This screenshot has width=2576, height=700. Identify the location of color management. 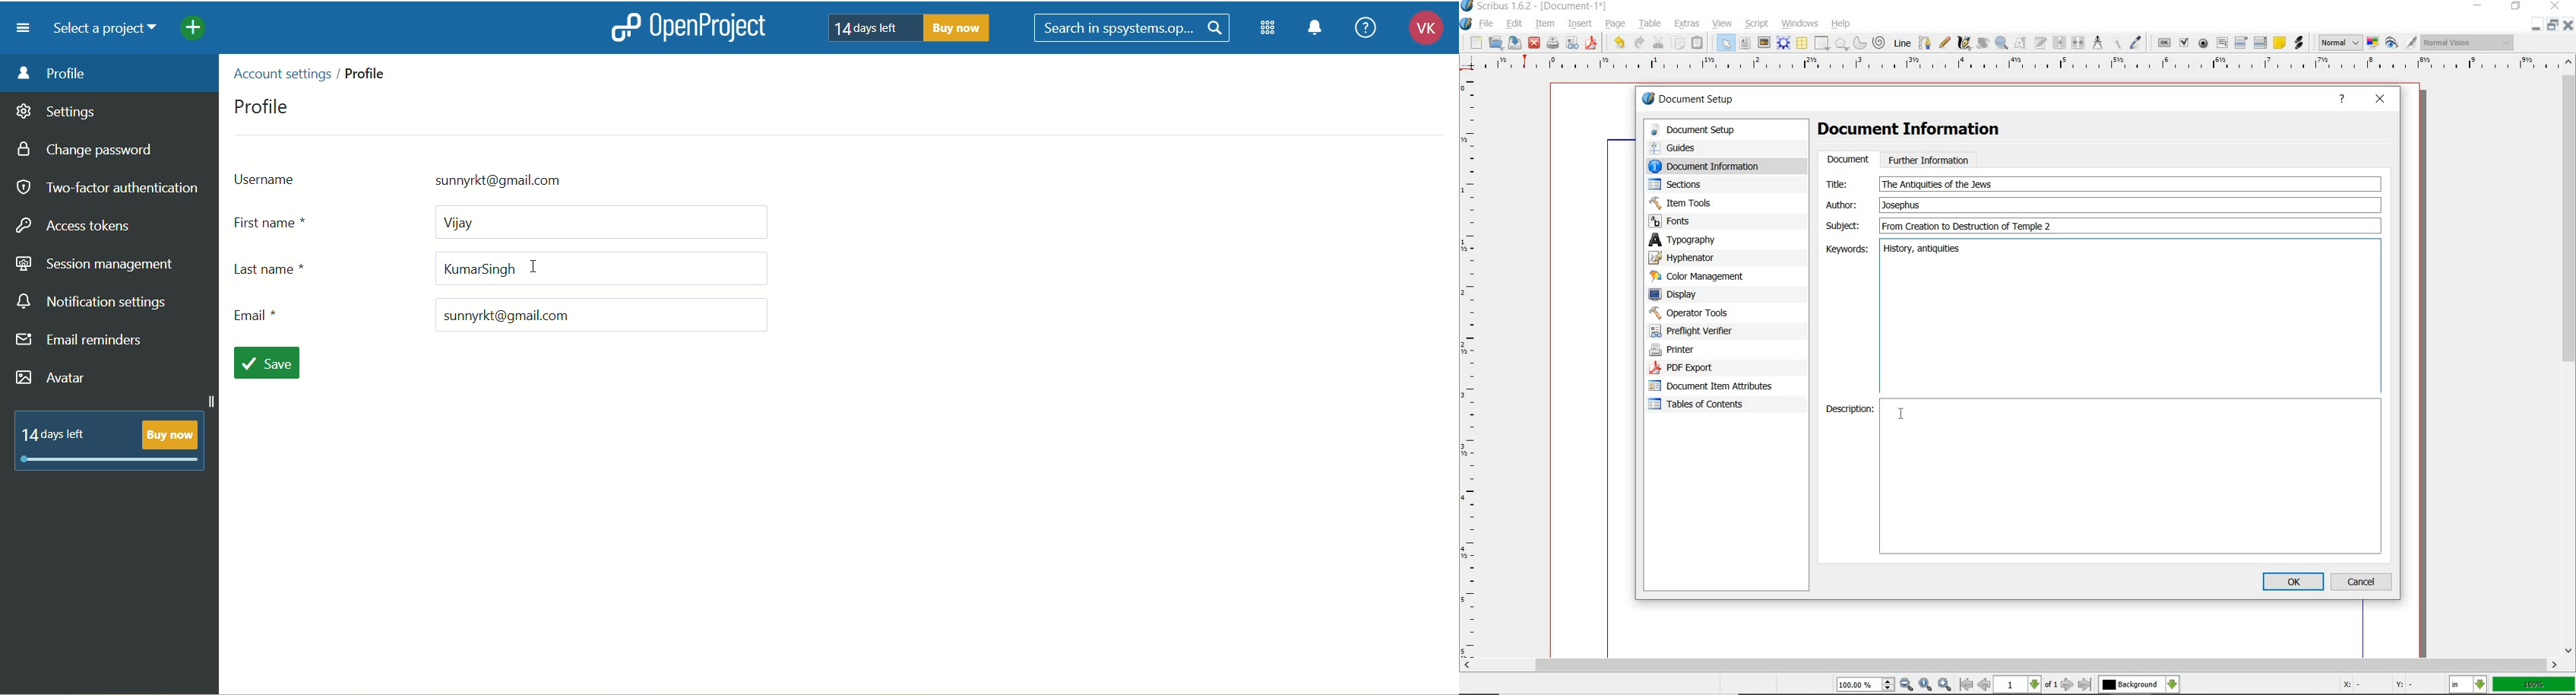
(1700, 276).